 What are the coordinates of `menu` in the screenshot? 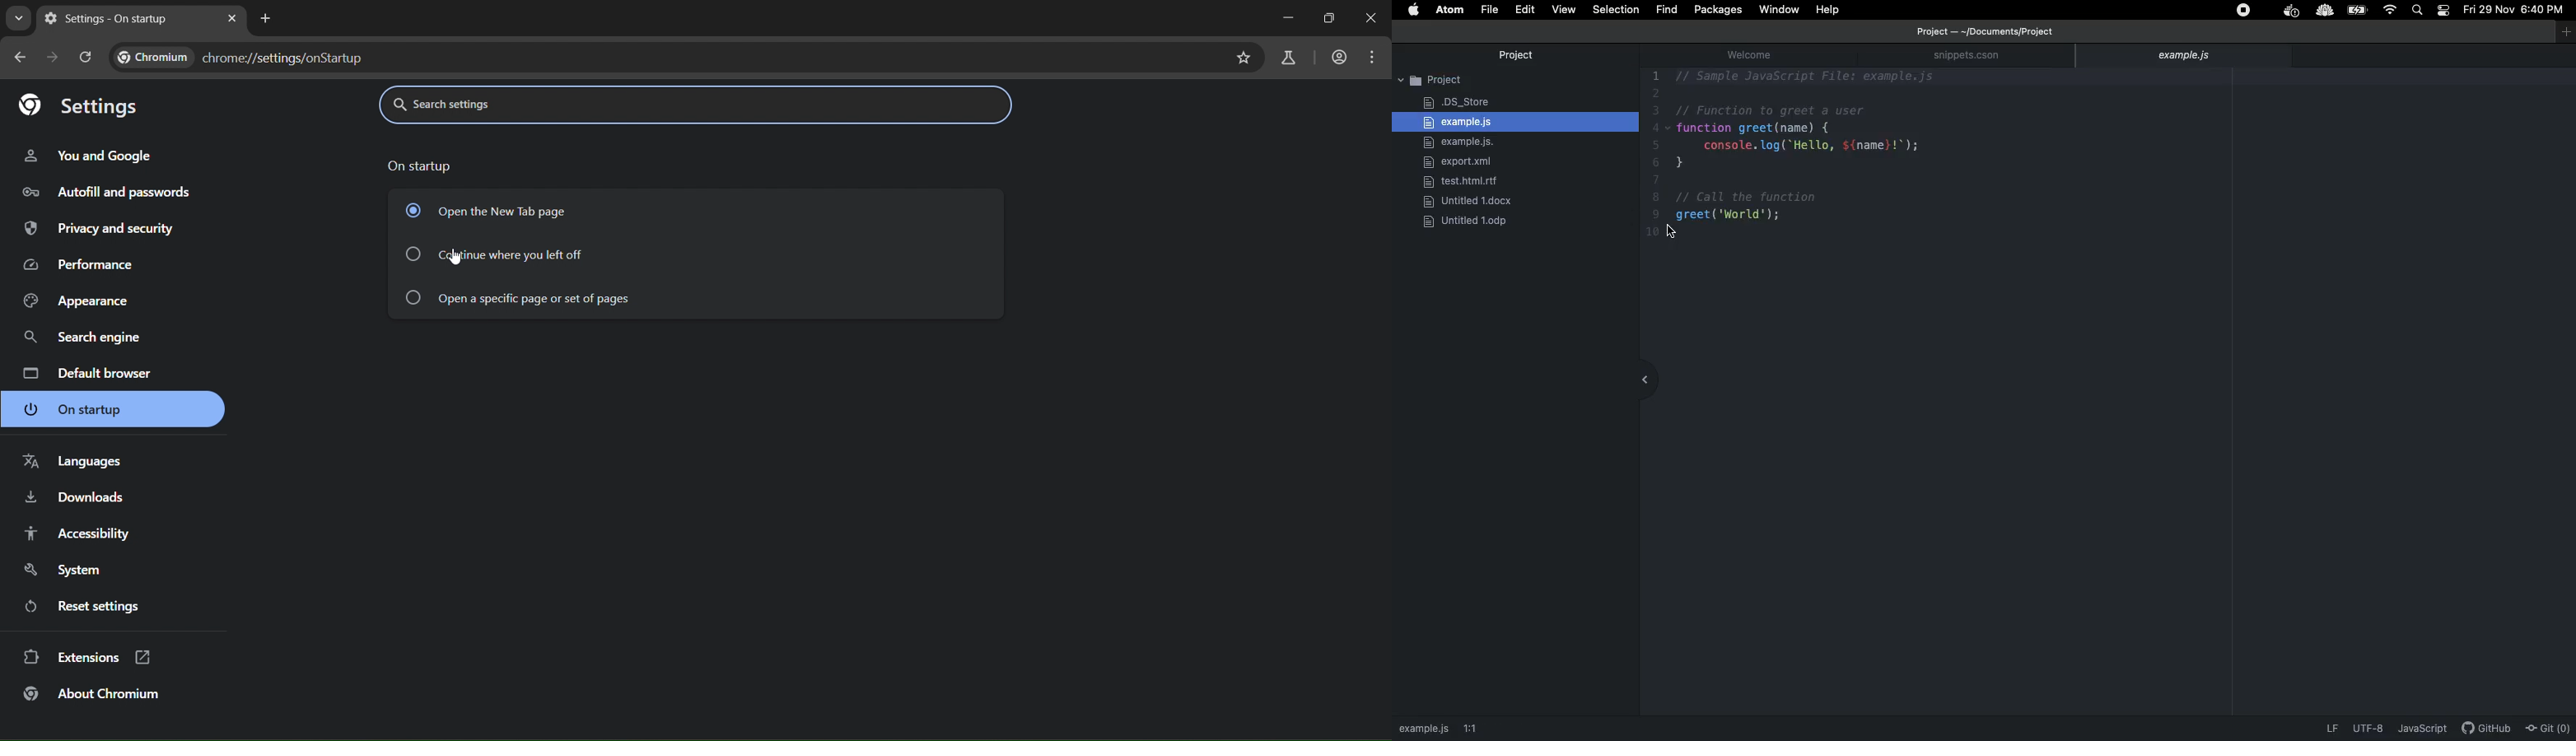 It's located at (1369, 56).